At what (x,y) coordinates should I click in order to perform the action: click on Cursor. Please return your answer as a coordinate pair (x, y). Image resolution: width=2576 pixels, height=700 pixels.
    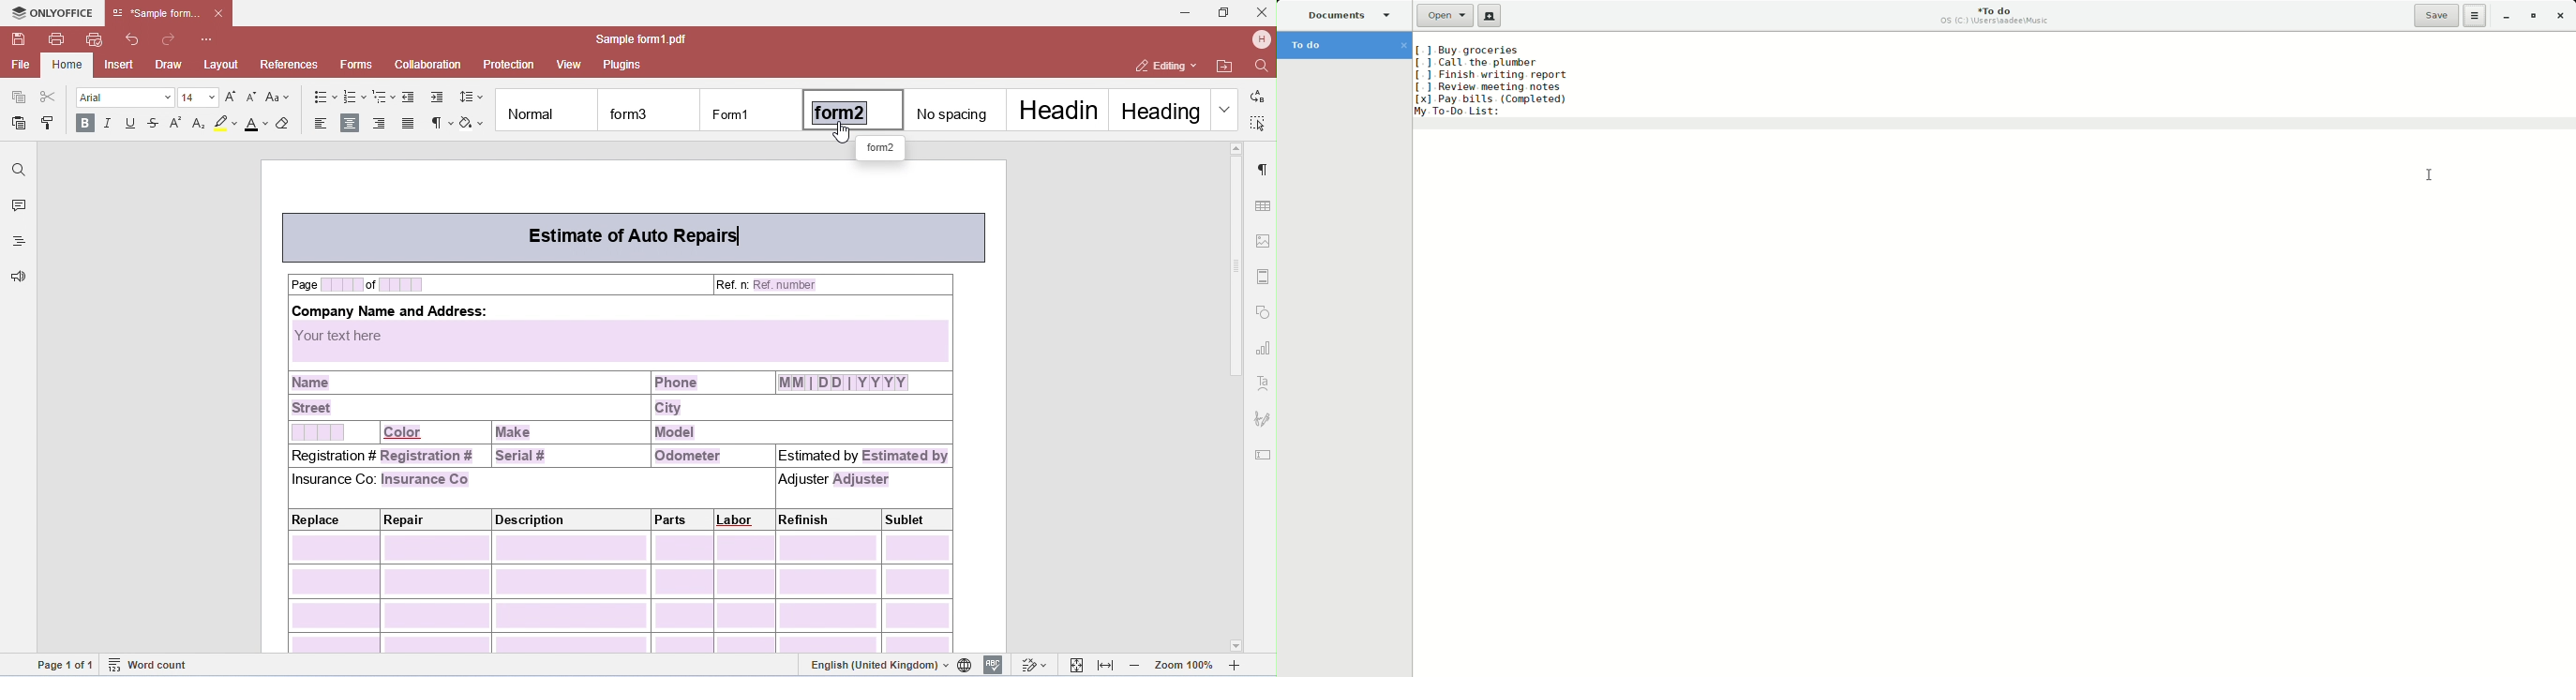
    Looking at the image, I should click on (2427, 173).